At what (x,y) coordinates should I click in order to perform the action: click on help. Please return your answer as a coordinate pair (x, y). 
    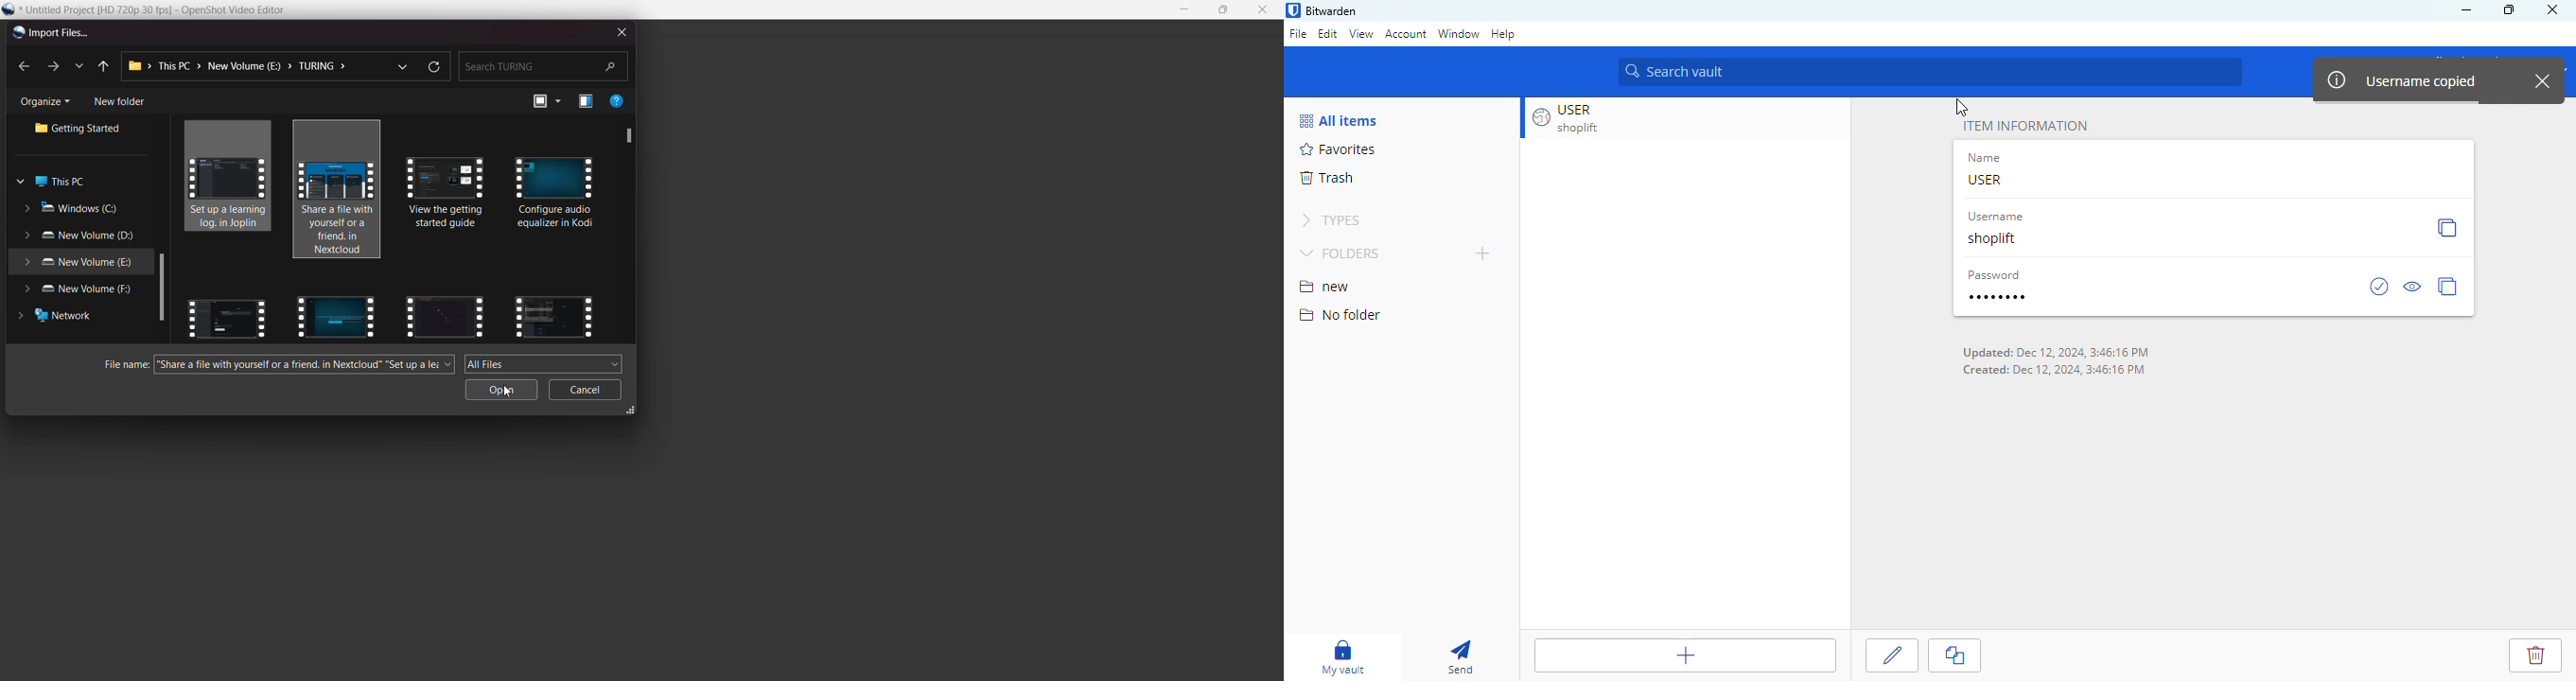
    Looking at the image, I should click on (618, 100).